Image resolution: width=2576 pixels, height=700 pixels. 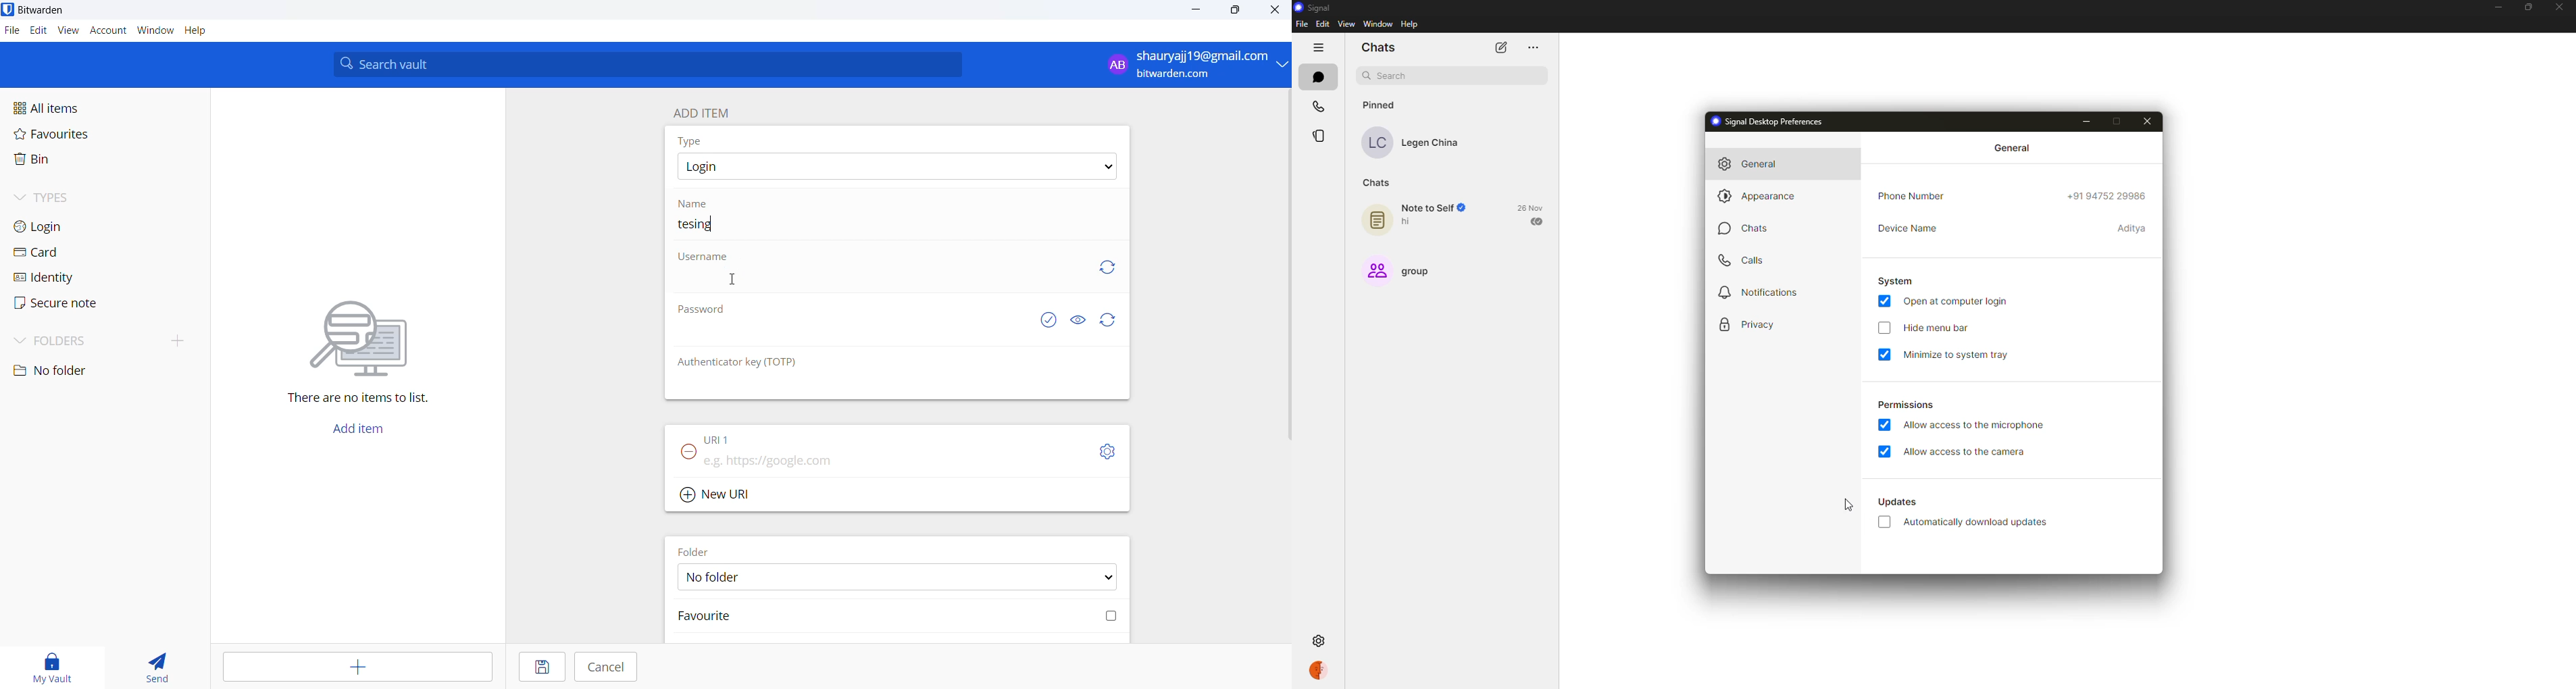 I want to click on privacy, so click(x=1747, y=322).